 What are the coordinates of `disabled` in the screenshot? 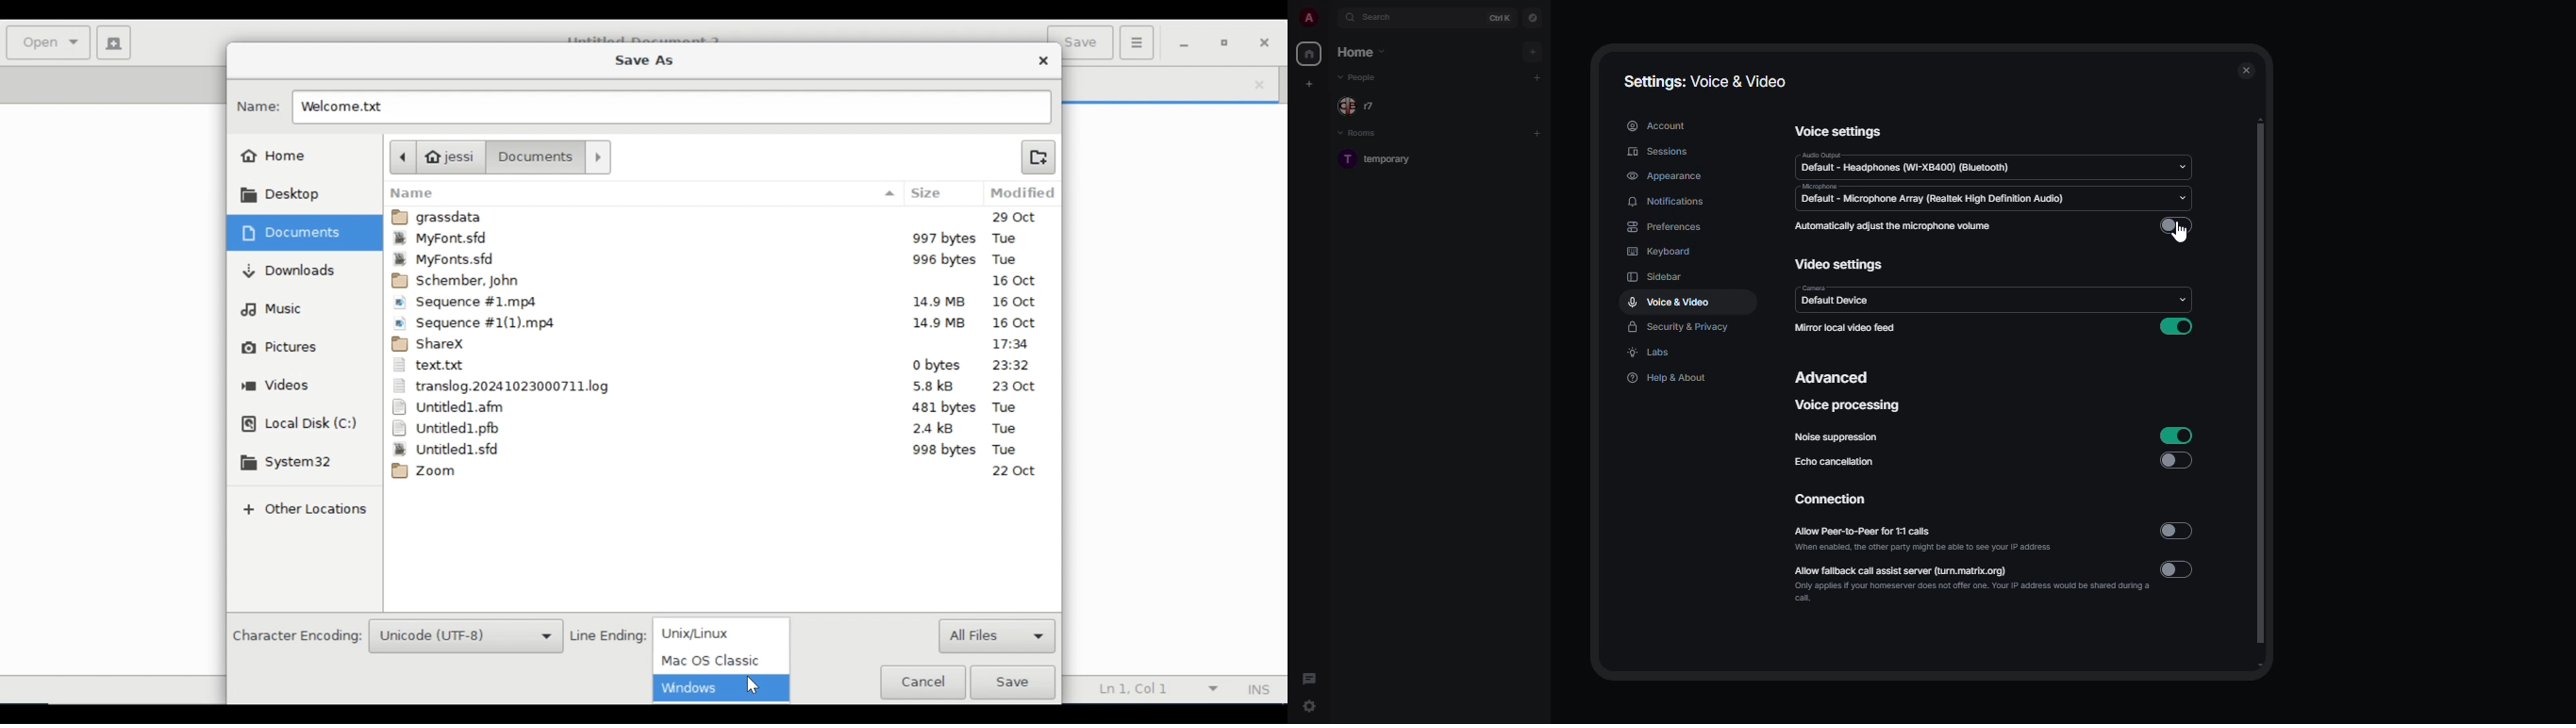 It's located at (2177, 531).